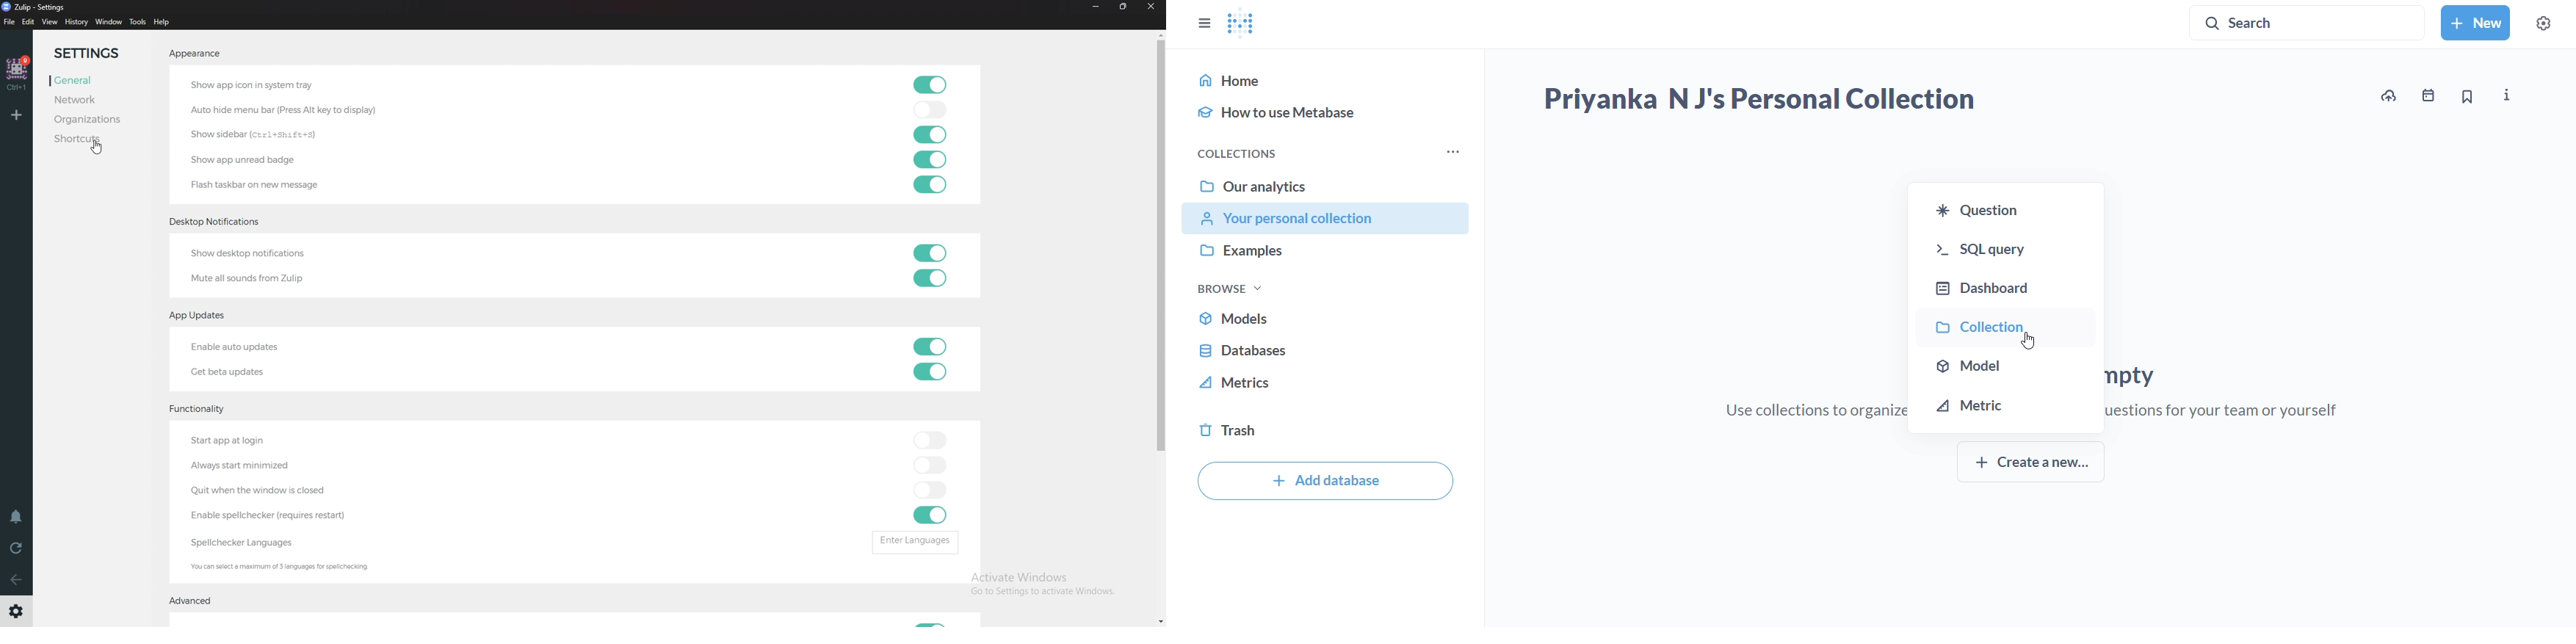 Image resolution: width=2576 pixels, height=644 pixels. What do you see at coordinates (931, 278) in the screenshot?
I see `toggle` at bounding box center [931, 278].